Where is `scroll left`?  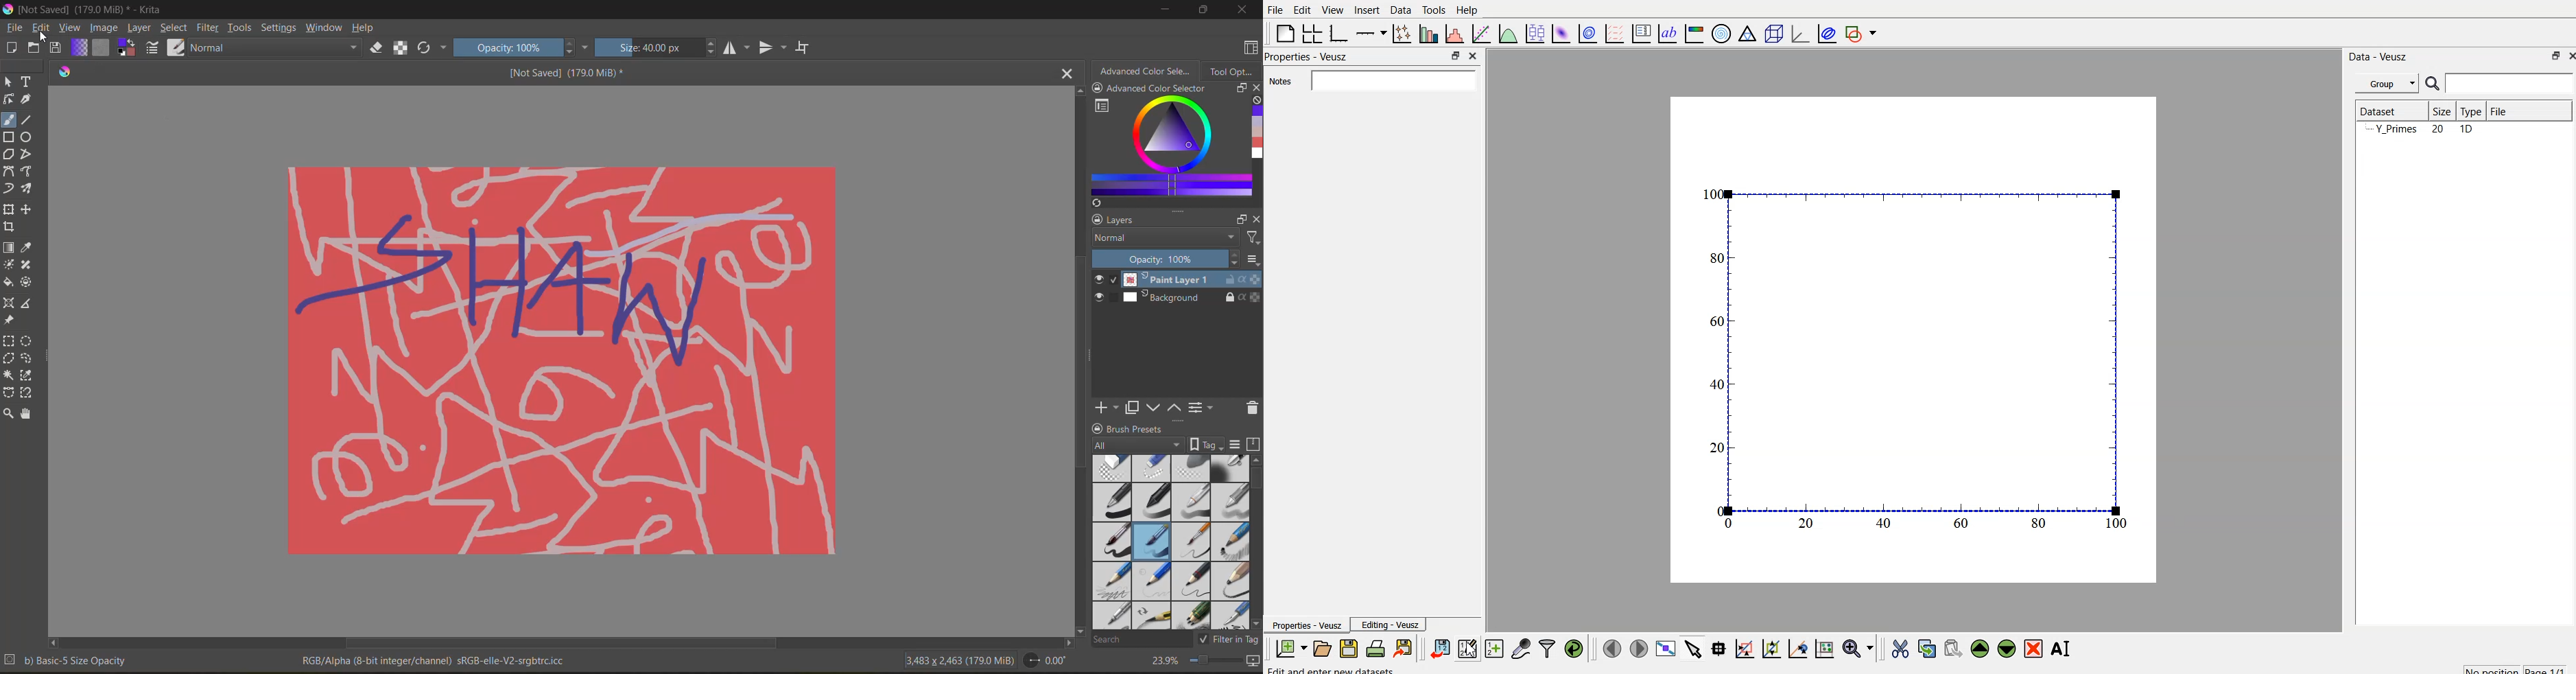 scroll left is located at coordinates (55, 640).